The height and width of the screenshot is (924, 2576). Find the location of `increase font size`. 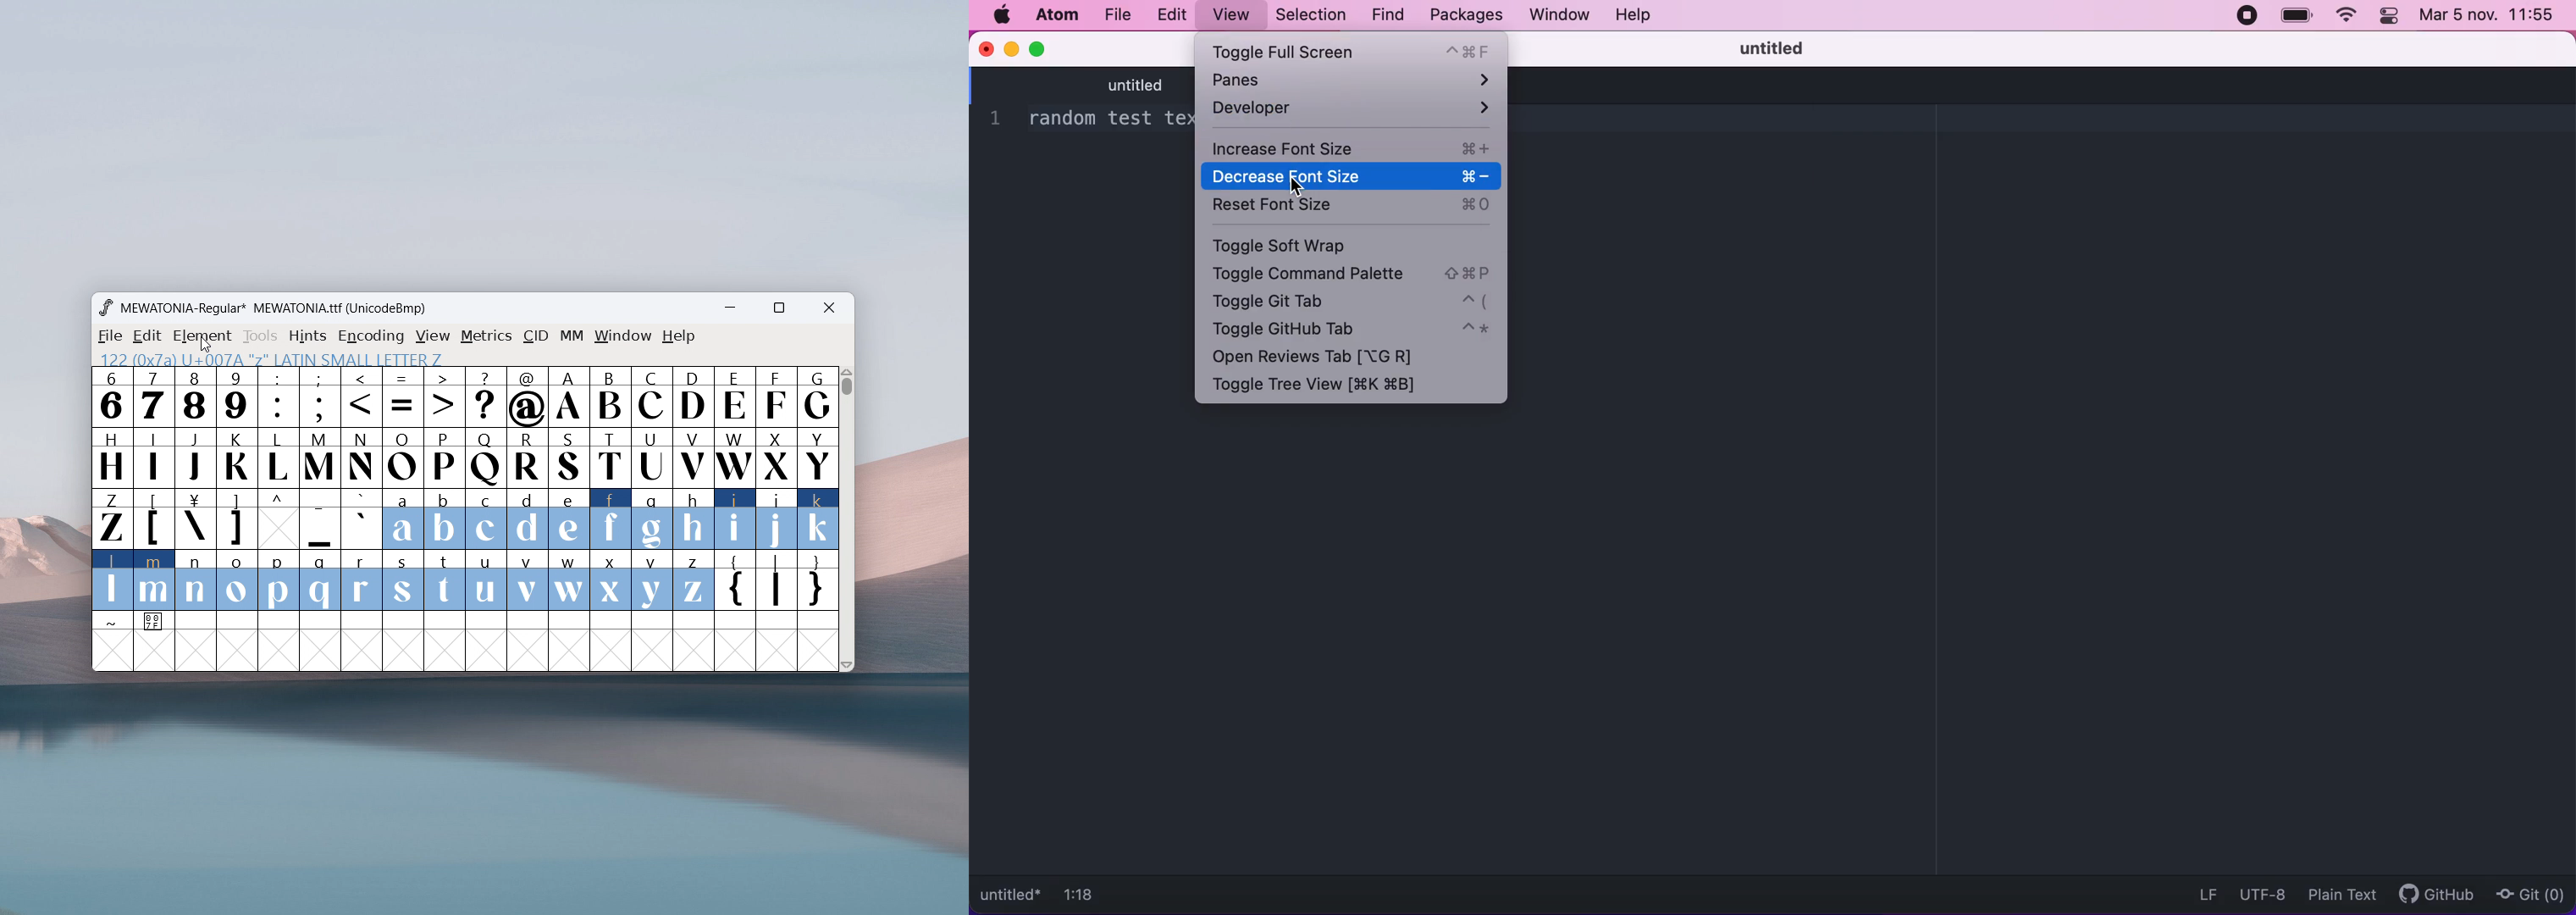

increase font size is located at coordinates (1349, 146).